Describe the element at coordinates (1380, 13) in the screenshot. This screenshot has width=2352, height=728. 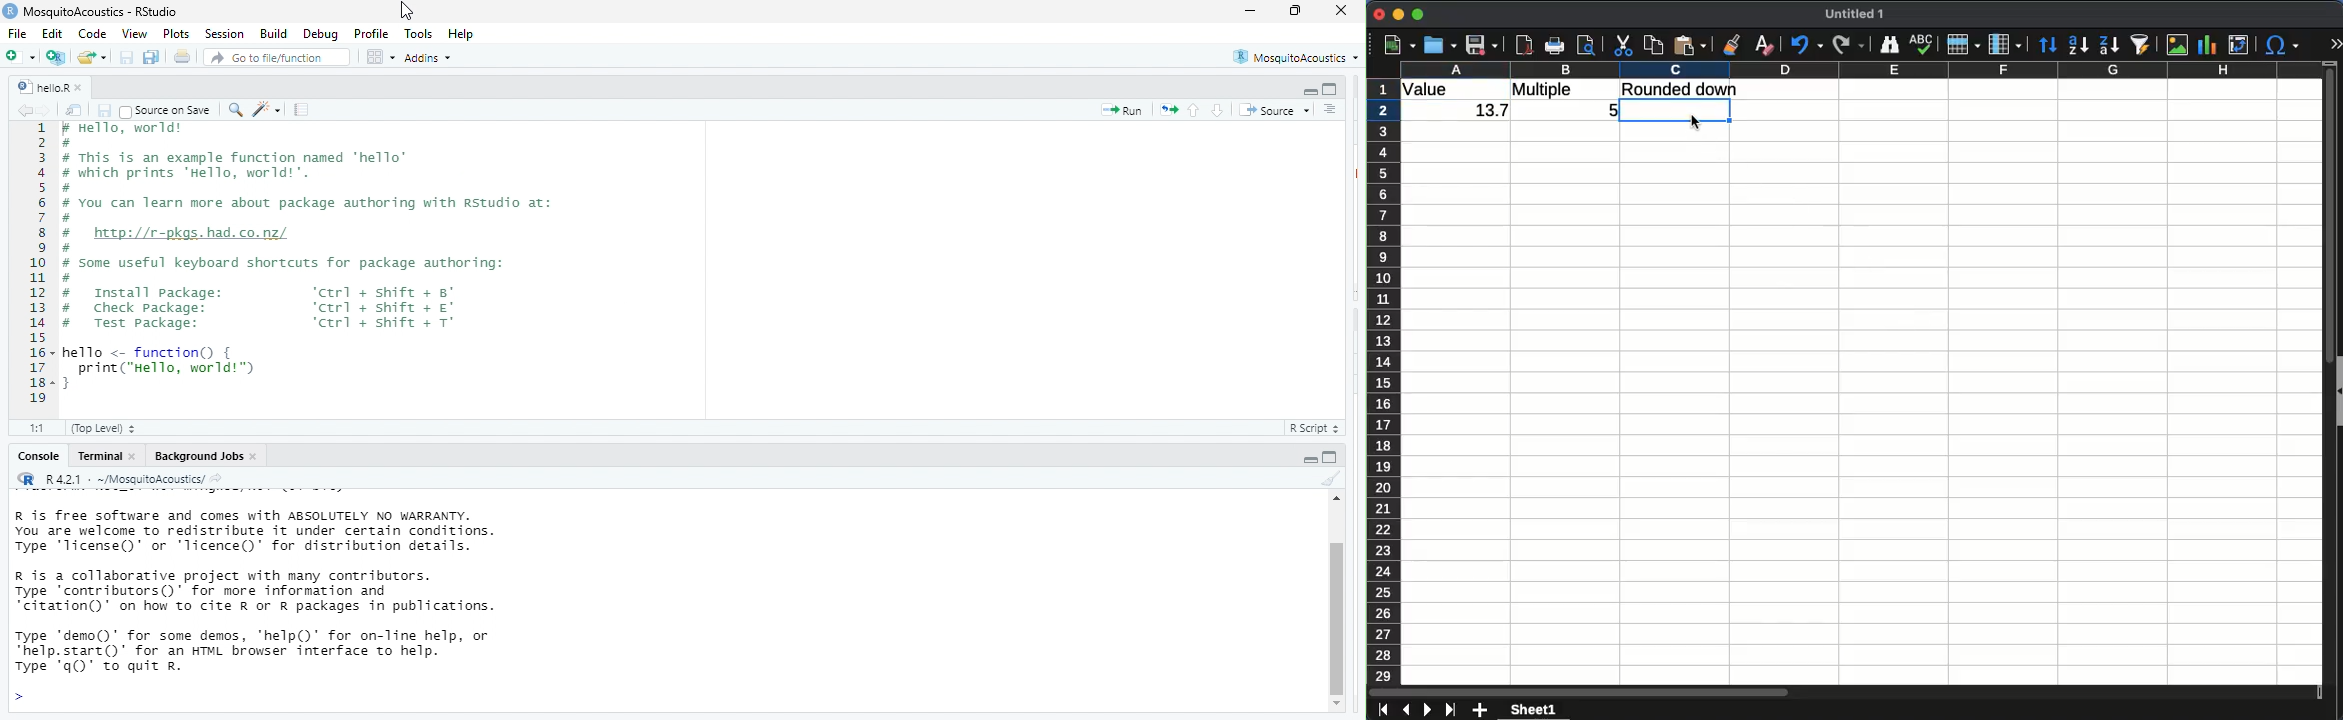
I see `close` at that location.